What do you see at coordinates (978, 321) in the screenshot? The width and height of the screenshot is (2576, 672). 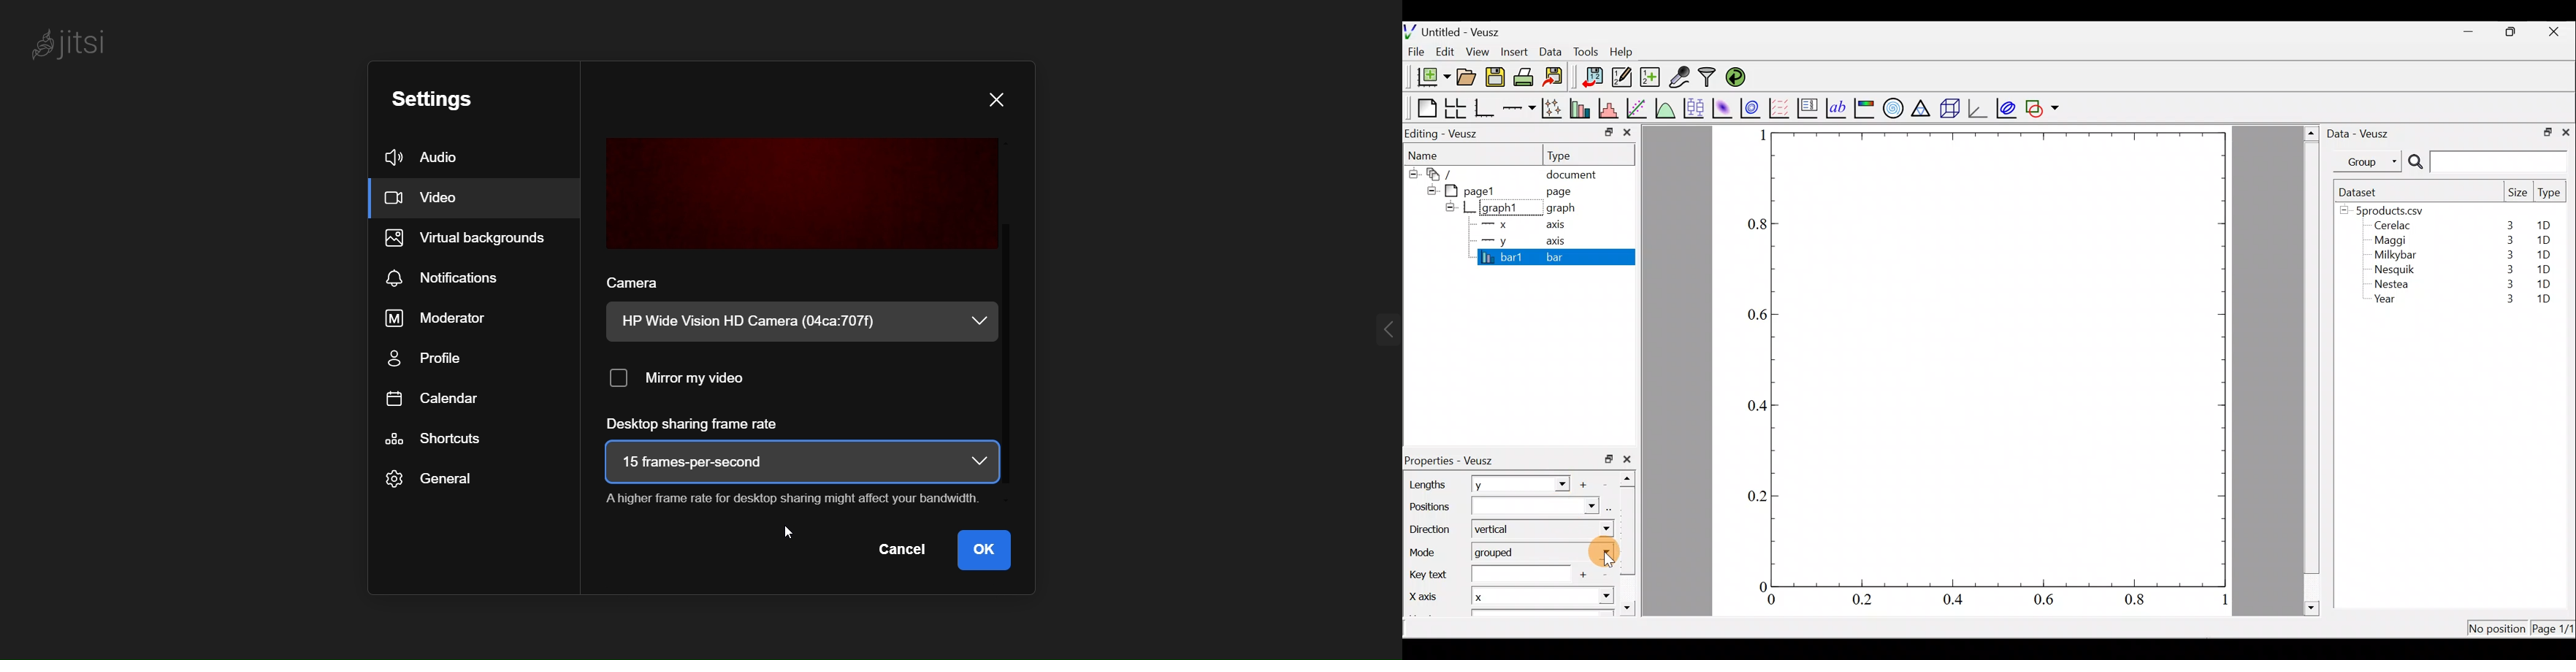 I see `dropdown` at bounding box center [978, 321].